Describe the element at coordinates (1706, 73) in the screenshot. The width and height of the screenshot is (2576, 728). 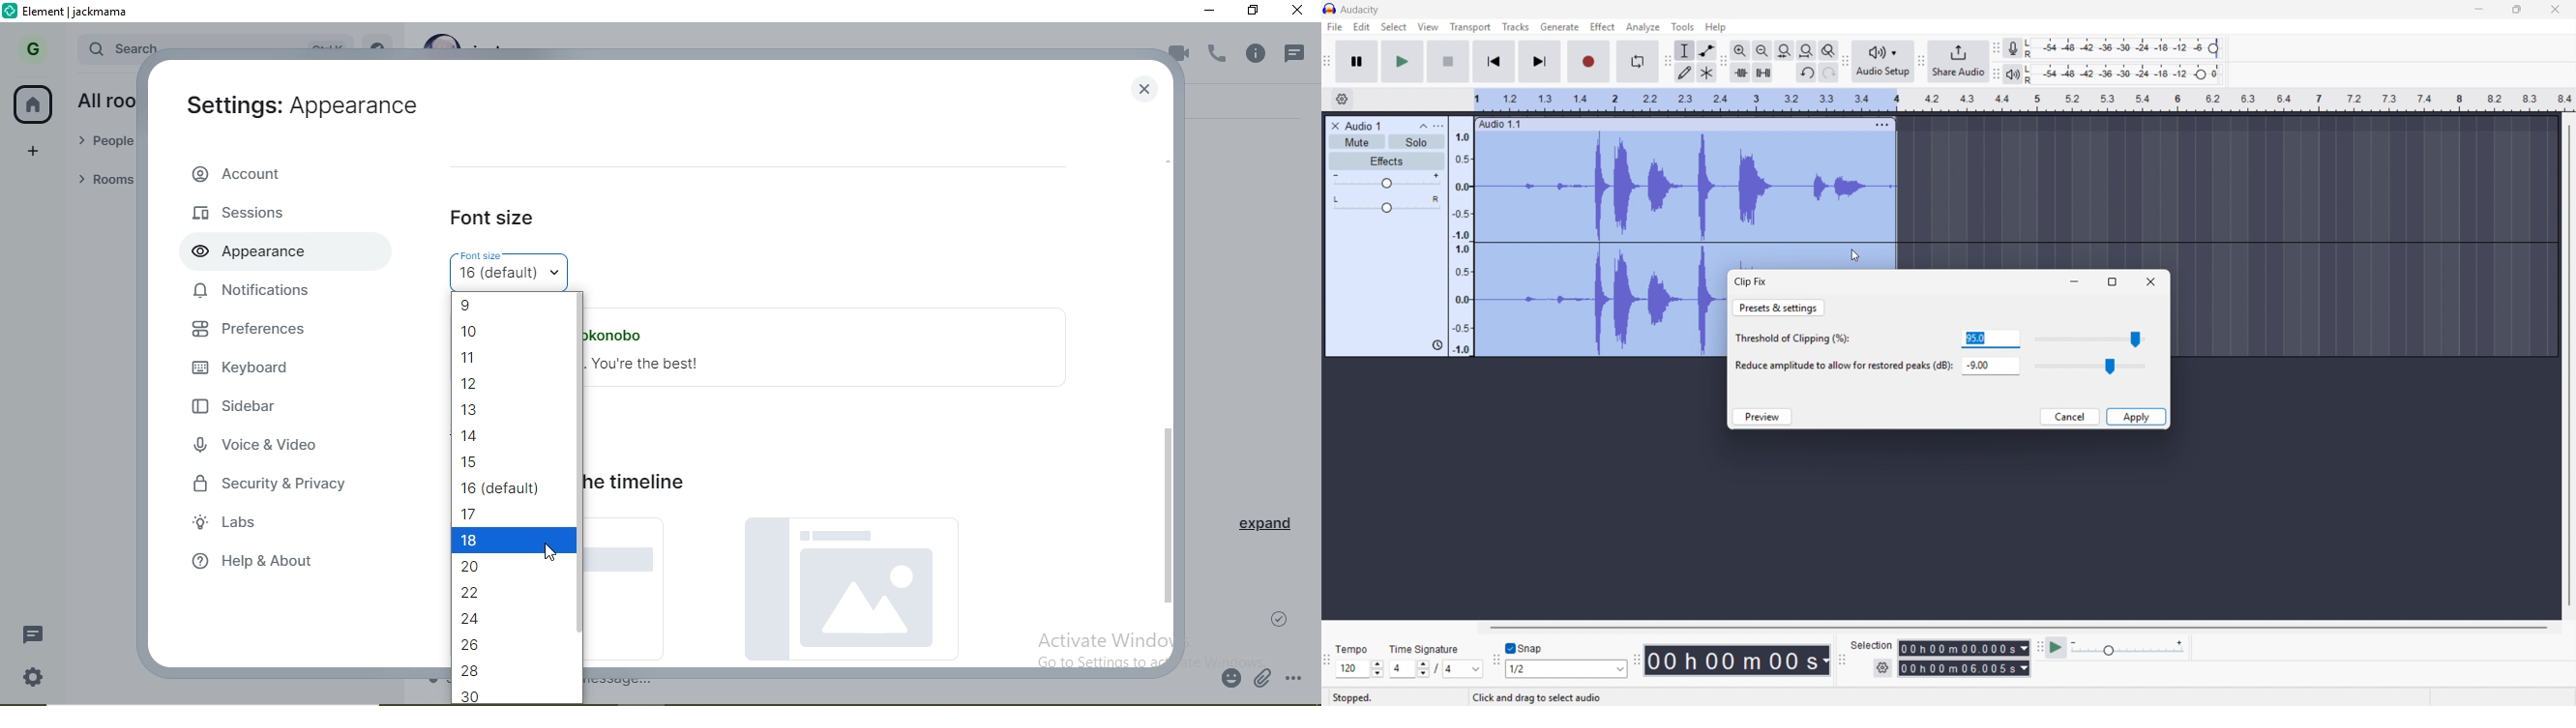
I see `Multi tool` at that location.